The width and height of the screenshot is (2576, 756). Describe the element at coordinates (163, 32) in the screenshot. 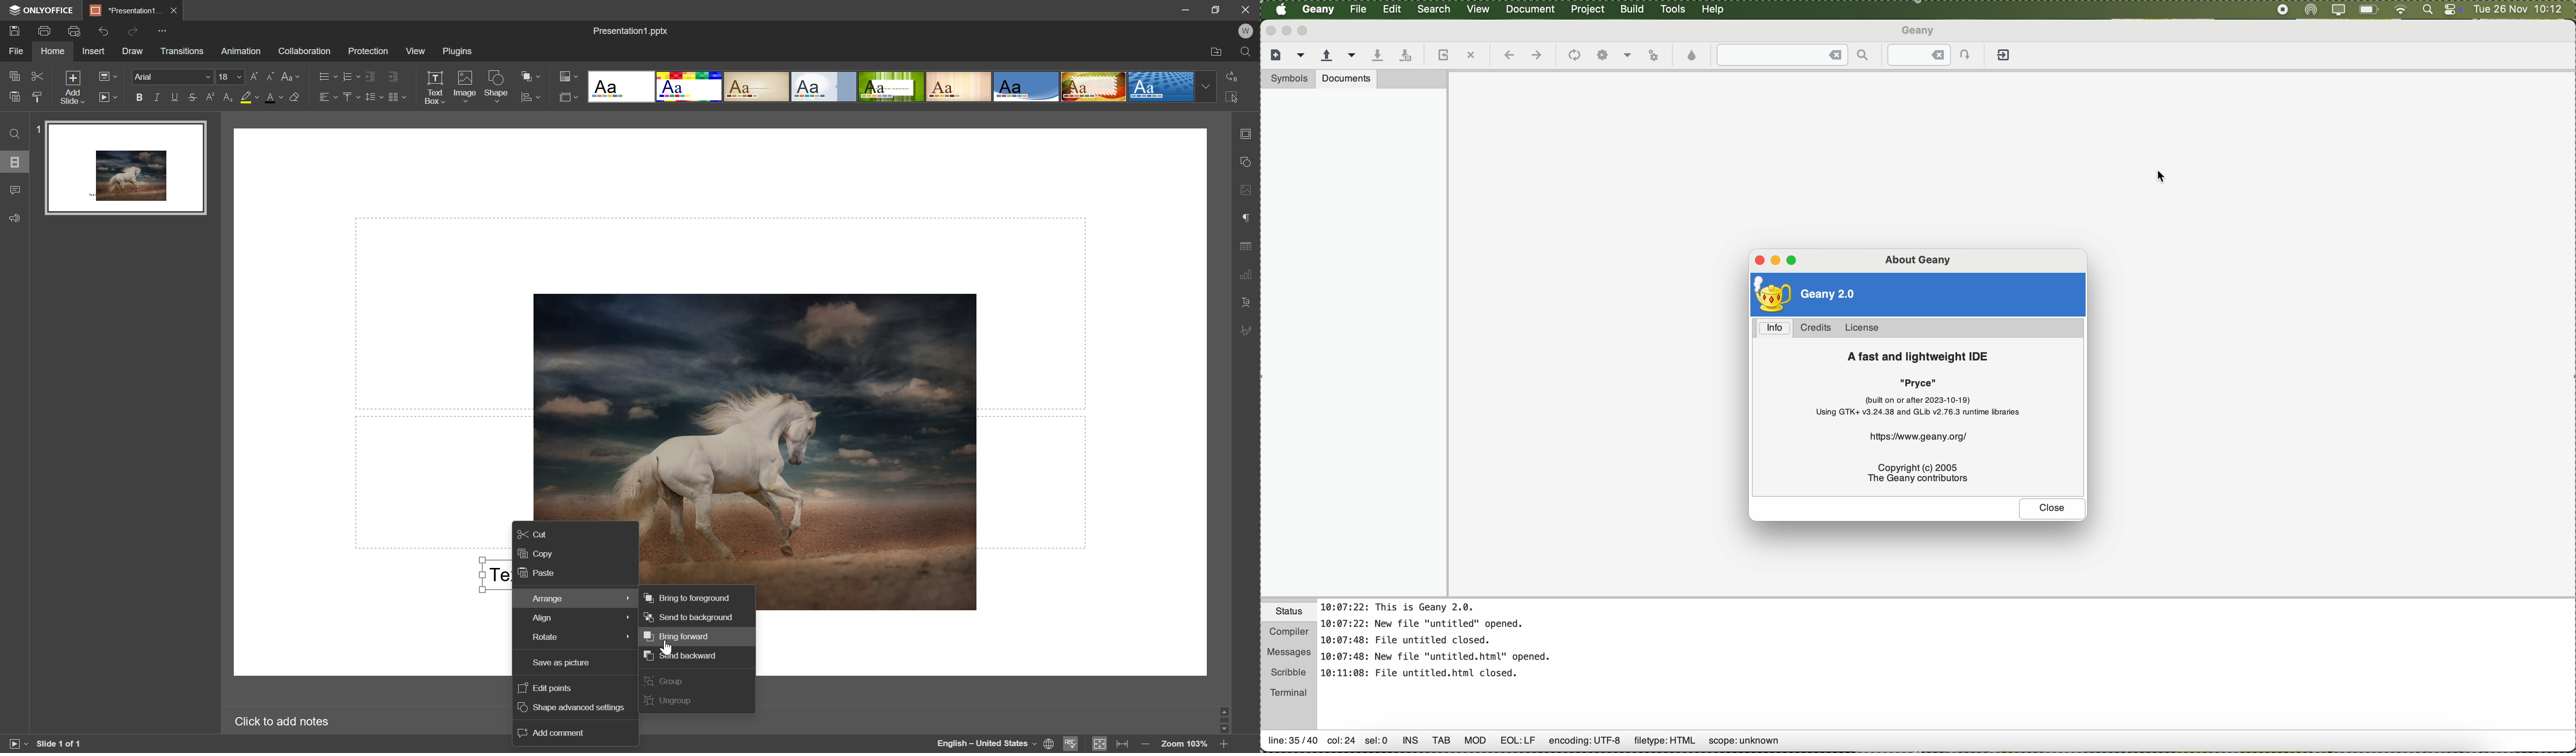

I see `Customize quick access toolbar` at that location.